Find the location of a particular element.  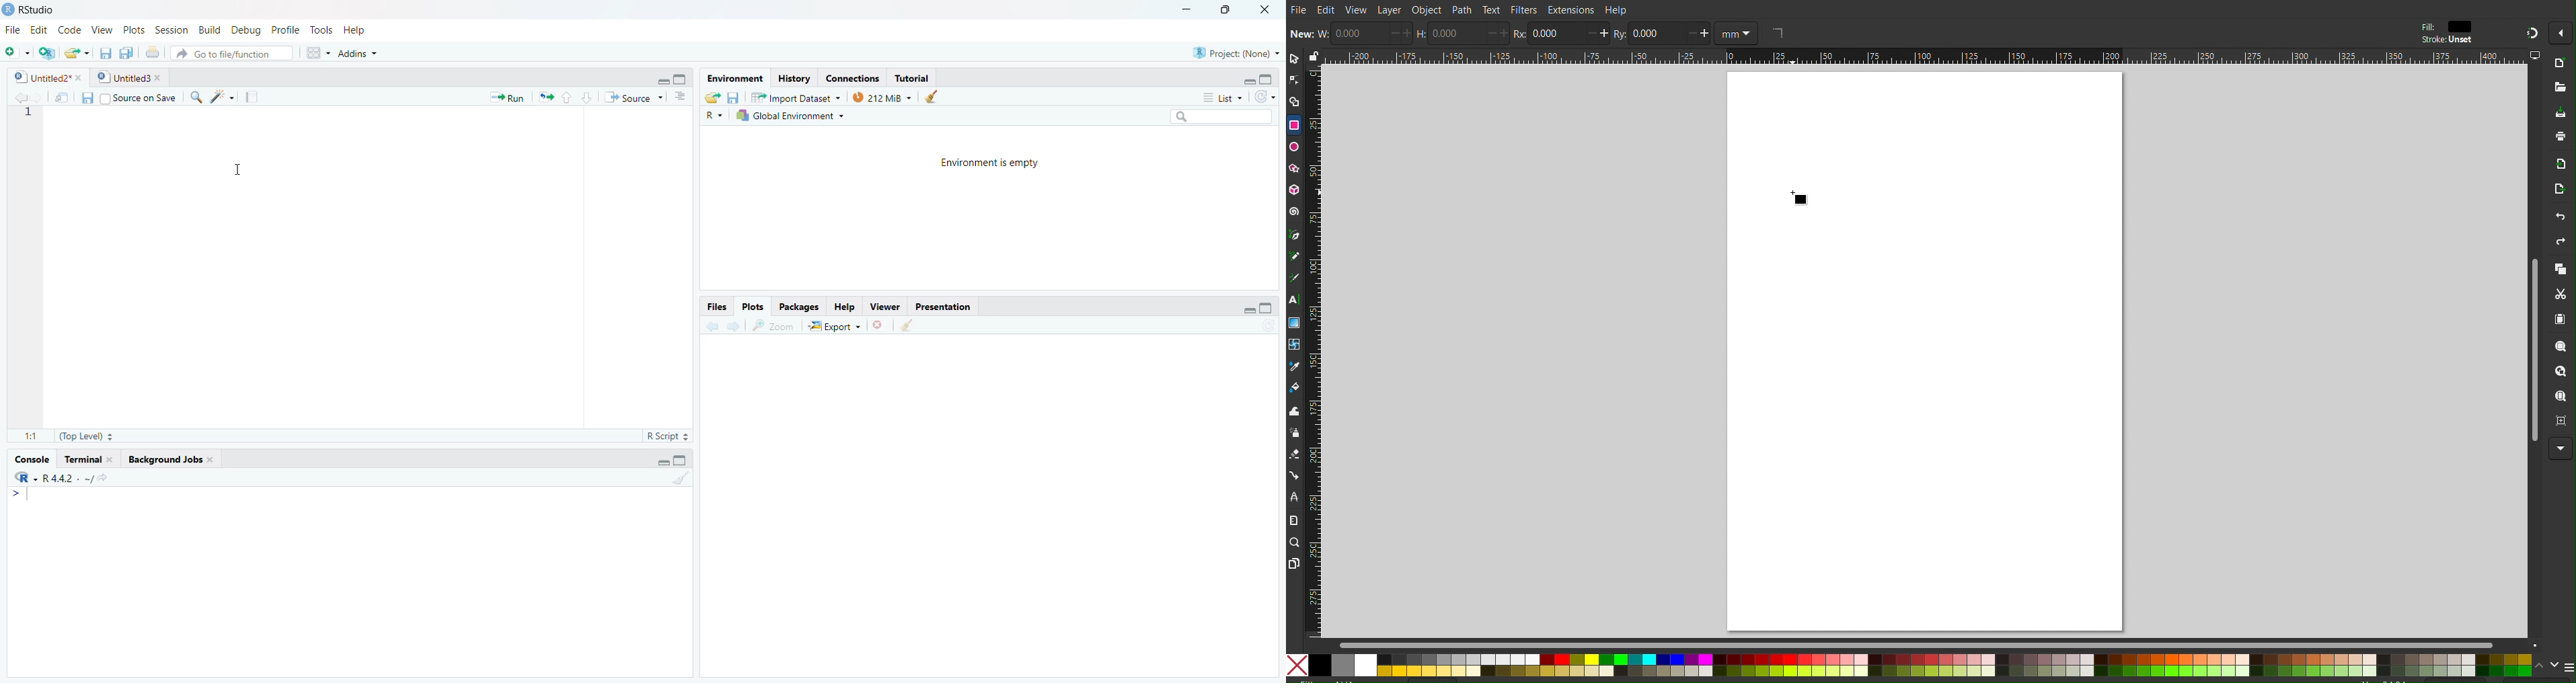

Zoom Drawing is located at coordinates (2563, 374).